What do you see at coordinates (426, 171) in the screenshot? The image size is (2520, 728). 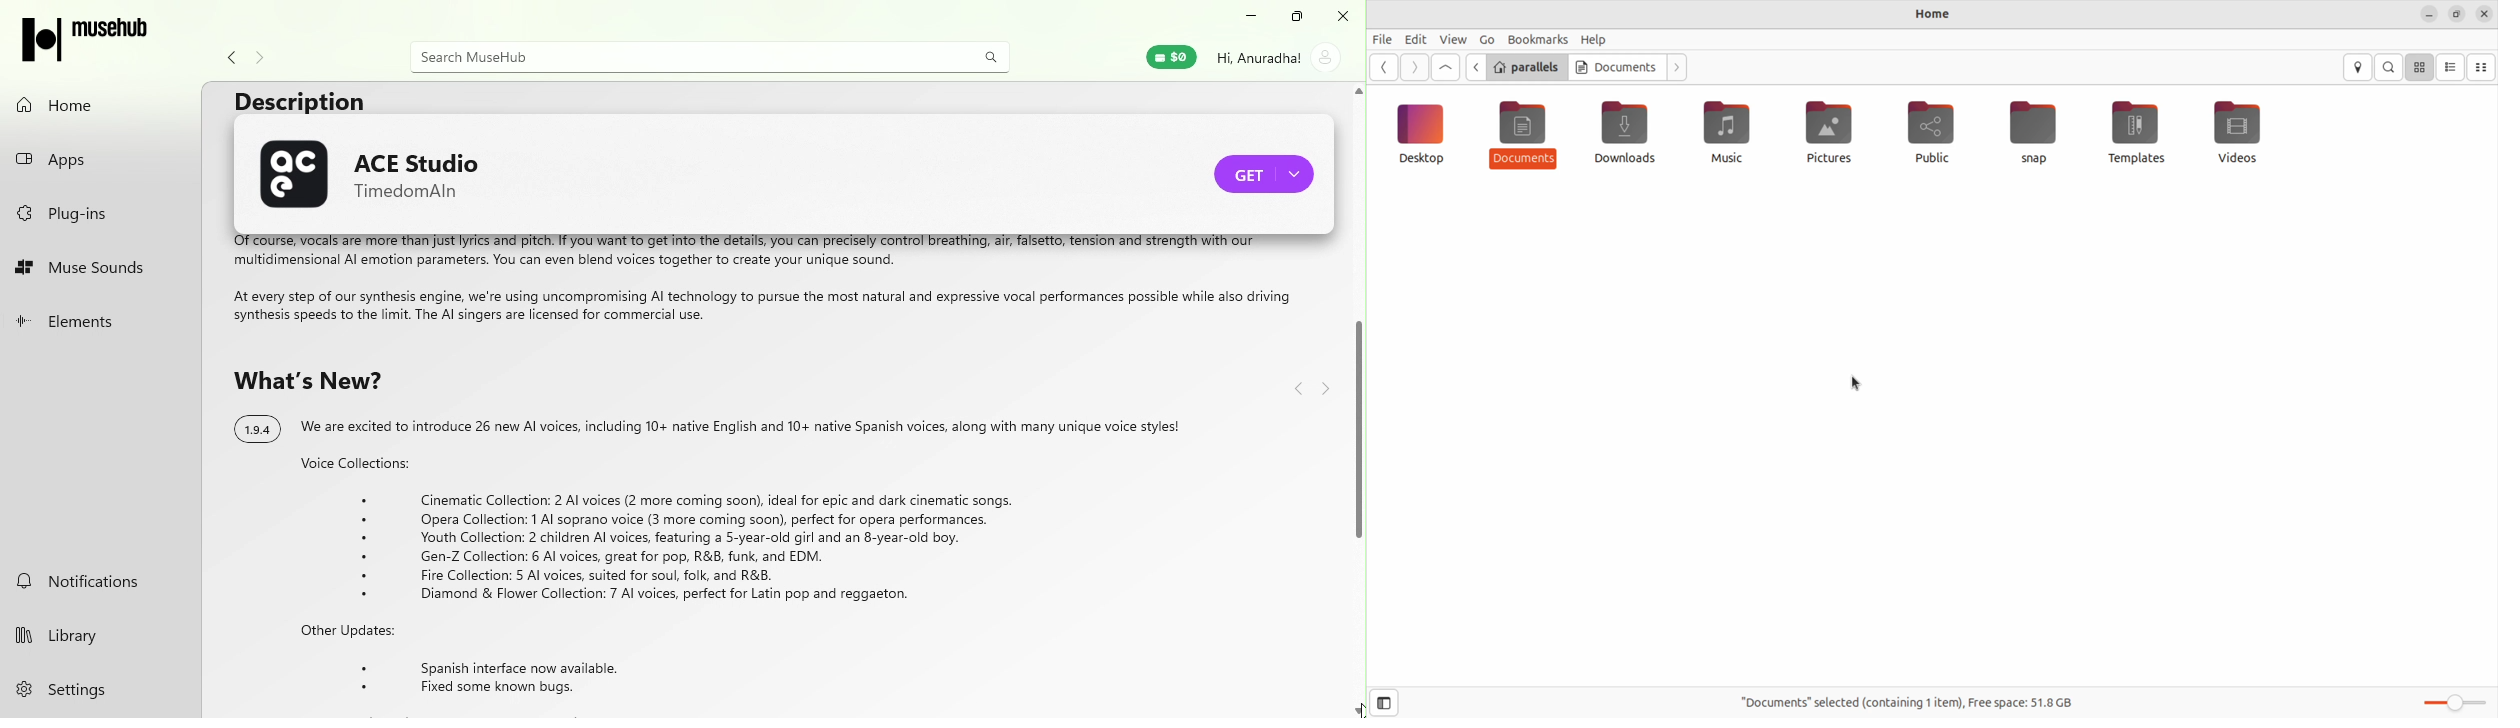 I see `ACE Studio name` at bounding box center [426, 171].